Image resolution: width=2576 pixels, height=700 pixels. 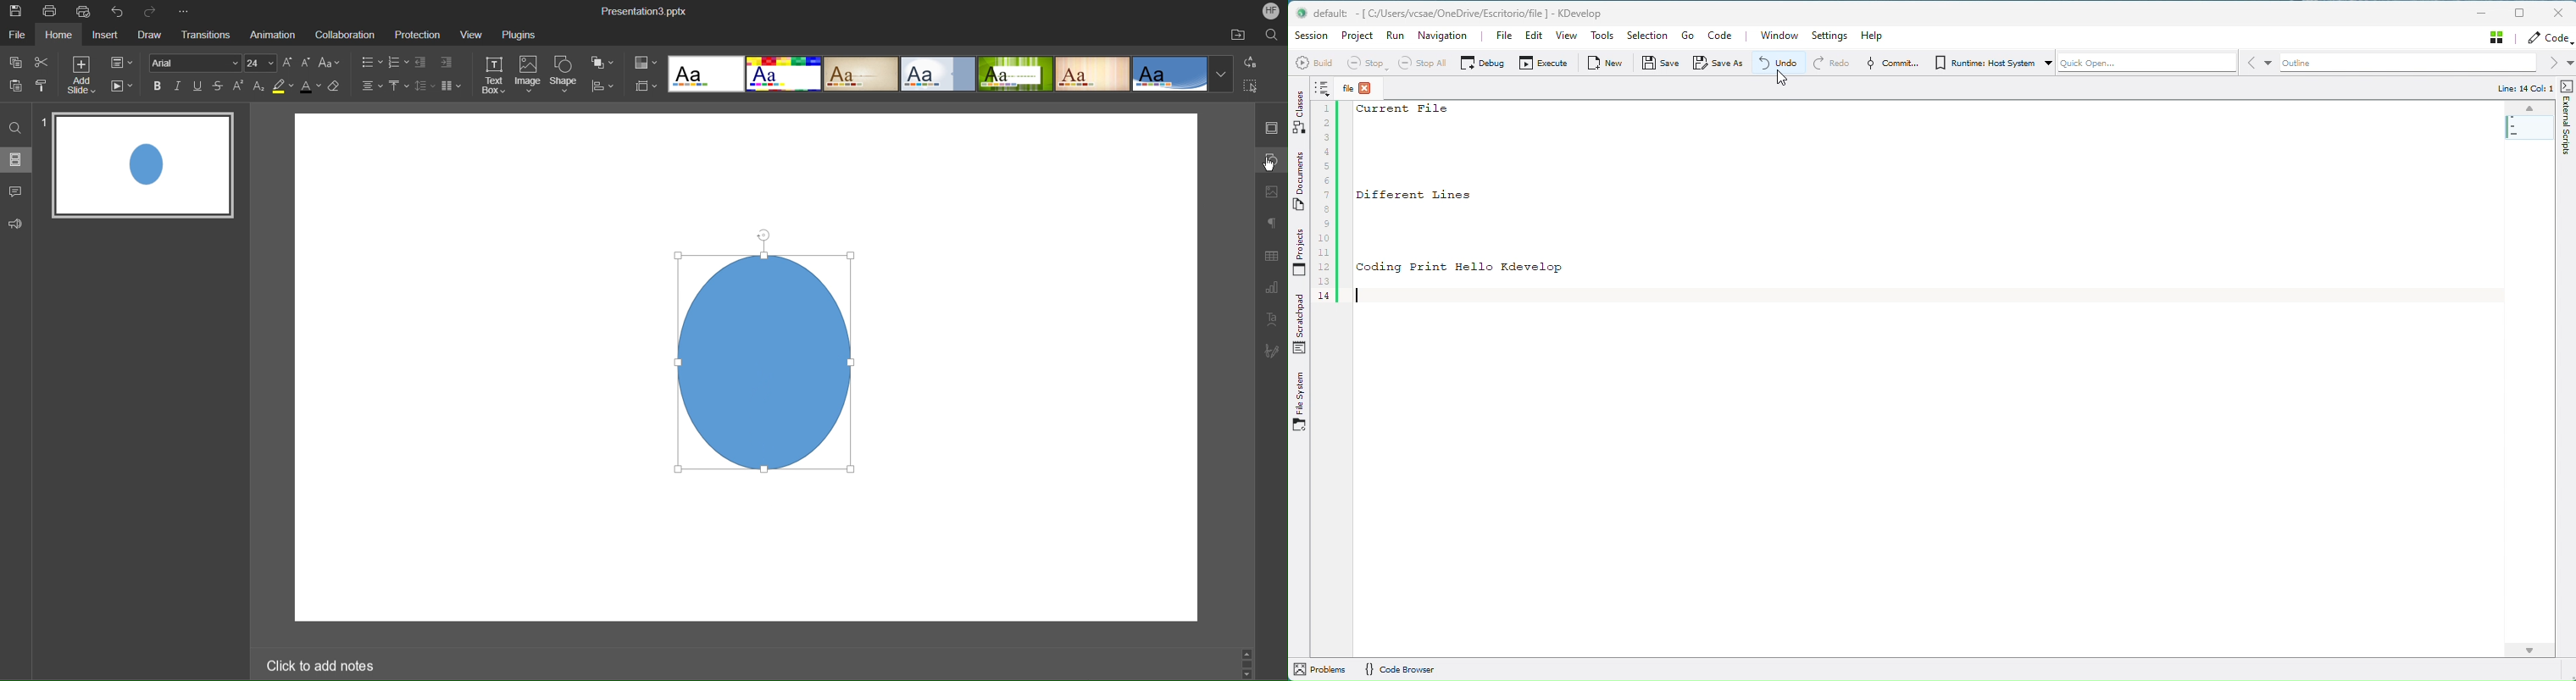 What do you see at coordinates (1273, 351) in the screenshot?
I see `Signature` at bounding box center [1273, 351].